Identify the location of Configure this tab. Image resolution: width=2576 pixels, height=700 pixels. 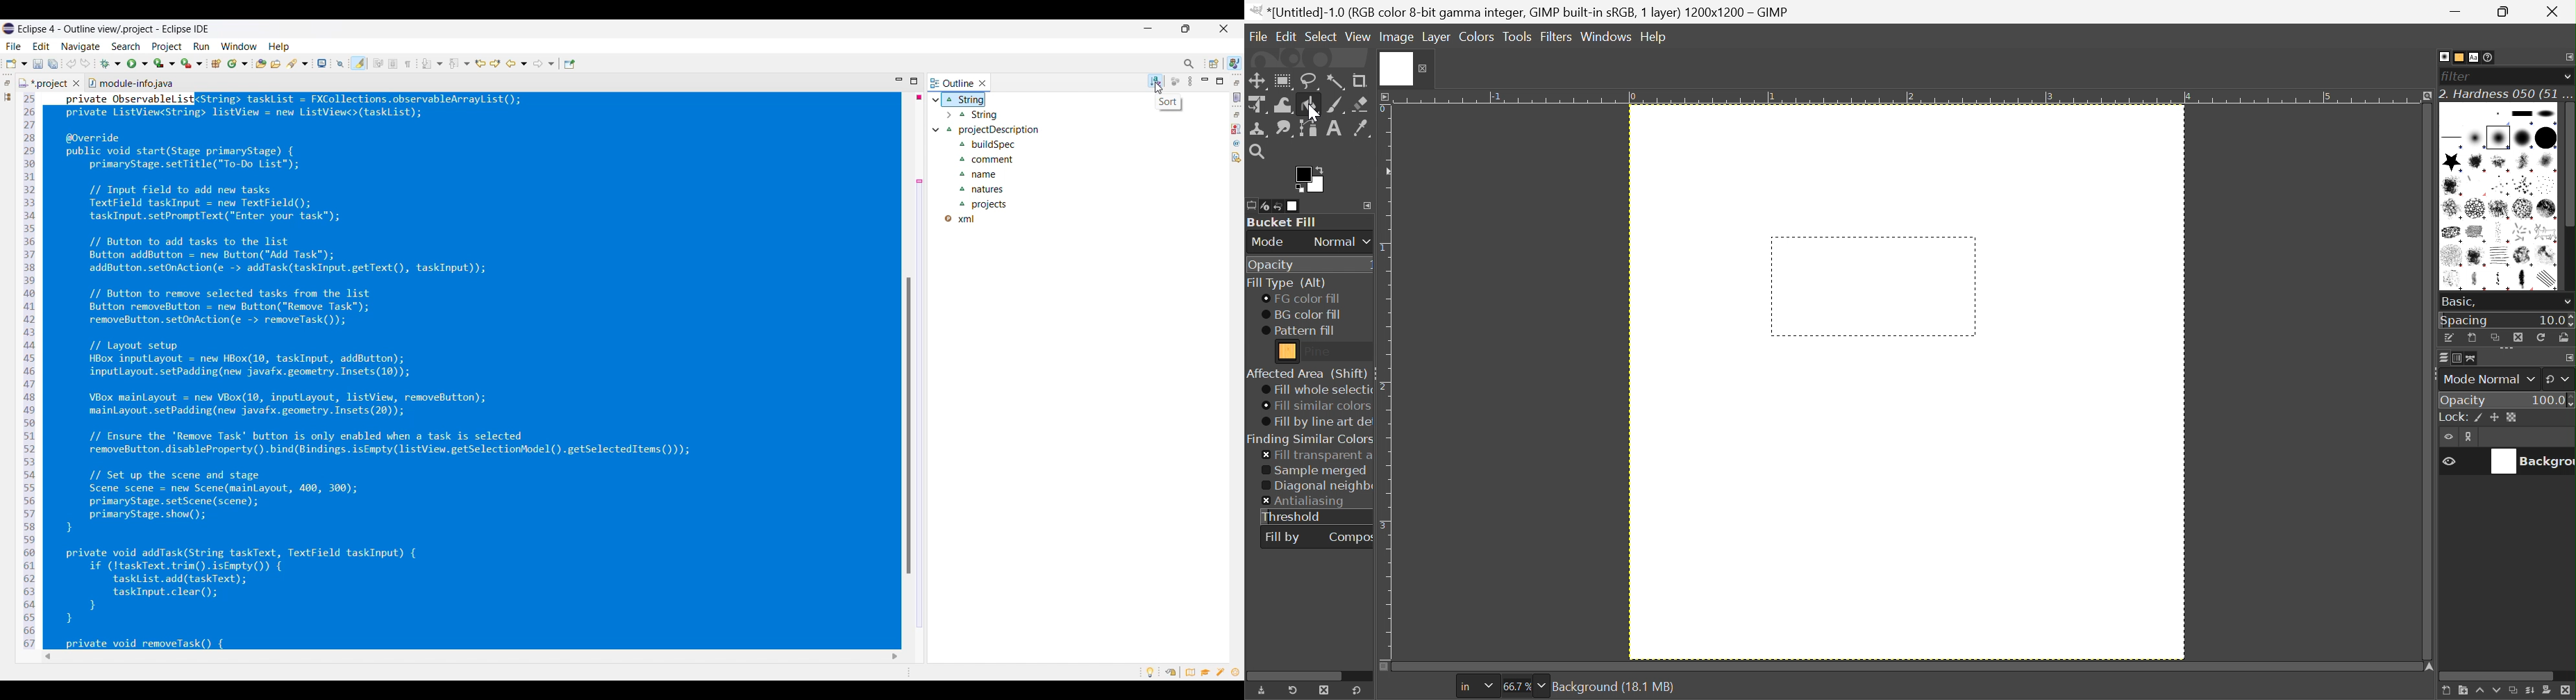
(1367, 206).